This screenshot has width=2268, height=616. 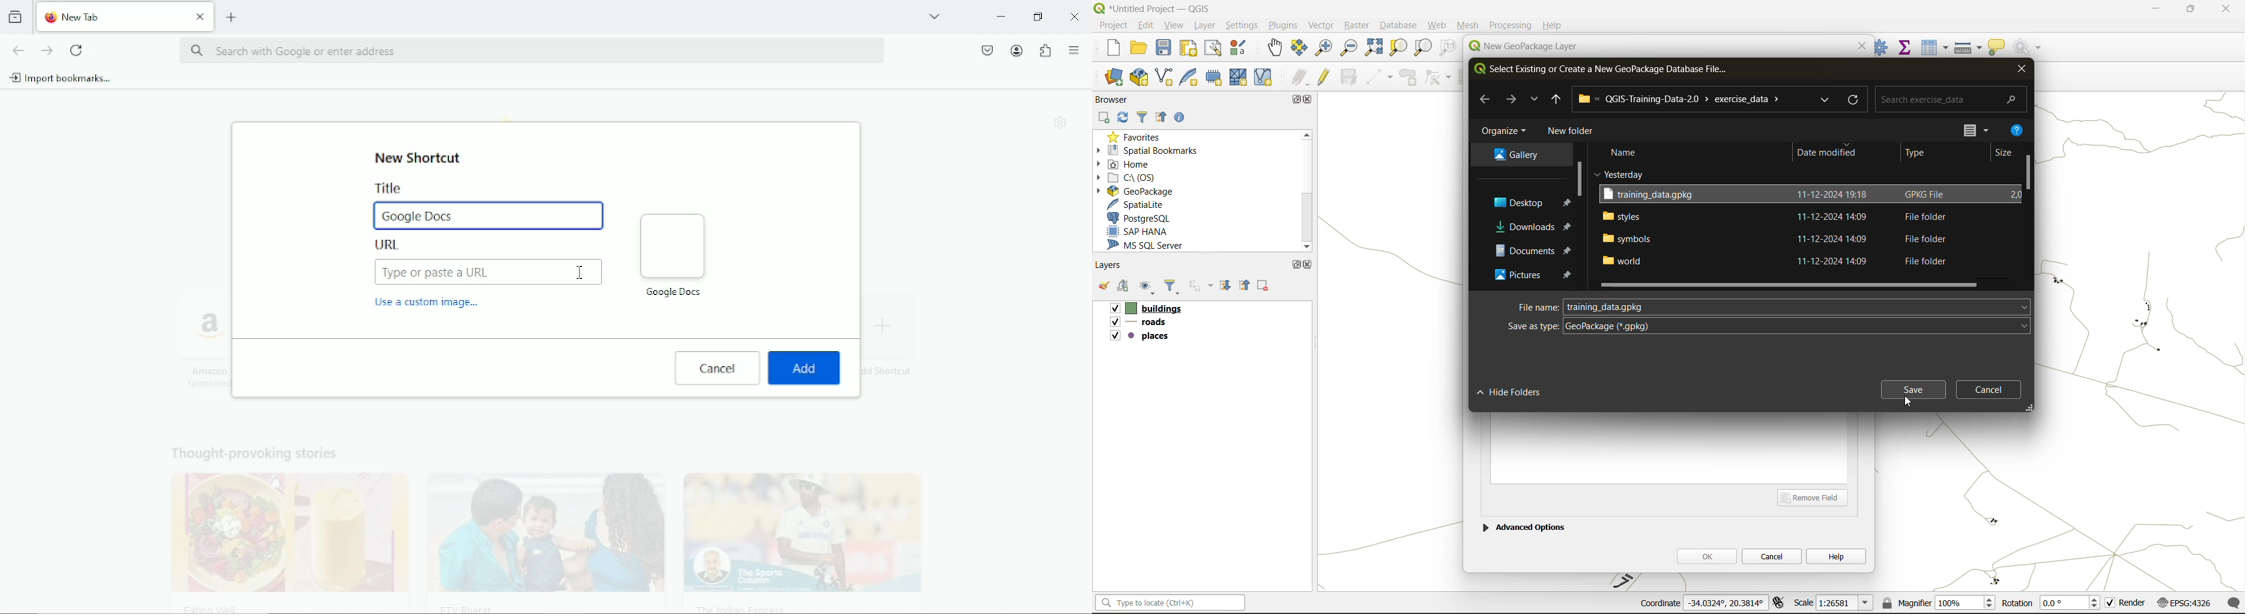 I want to click on help, so click(x=2018, y=129).